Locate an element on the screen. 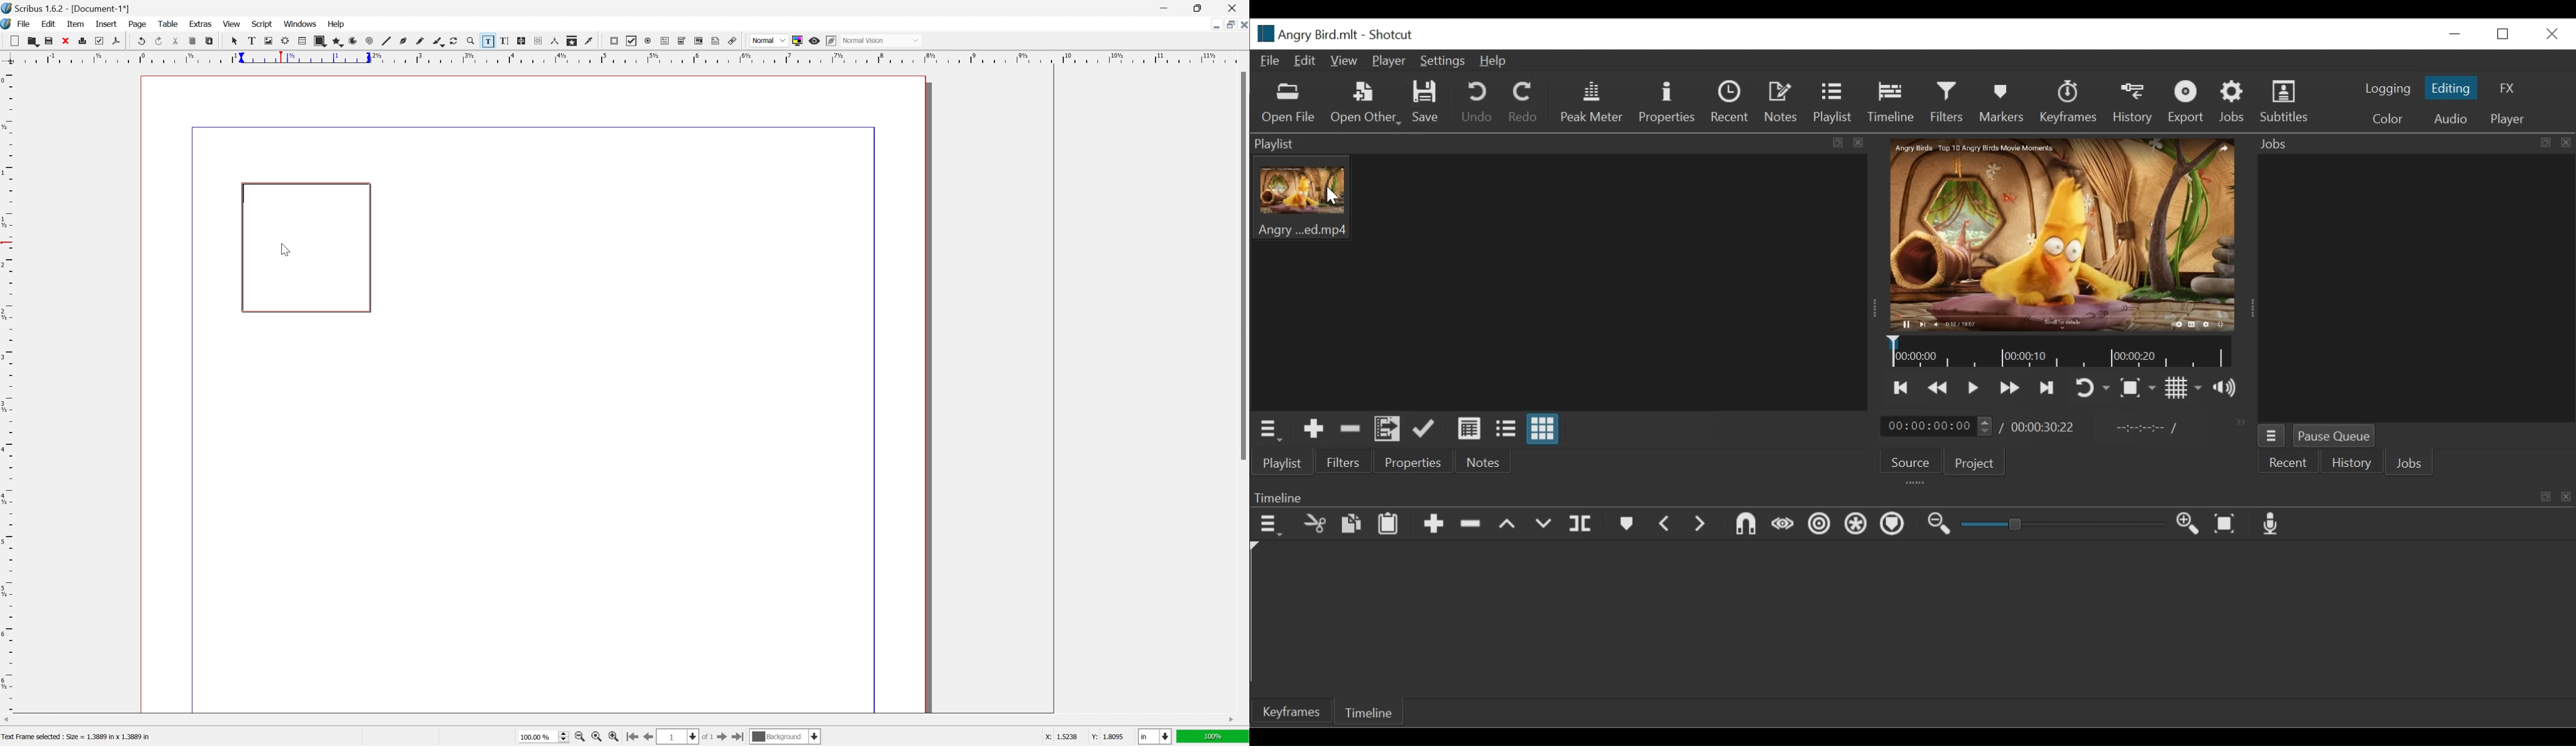 The height and width of the screenshot is (756, 2576). table is located at coordinates (168, 23).